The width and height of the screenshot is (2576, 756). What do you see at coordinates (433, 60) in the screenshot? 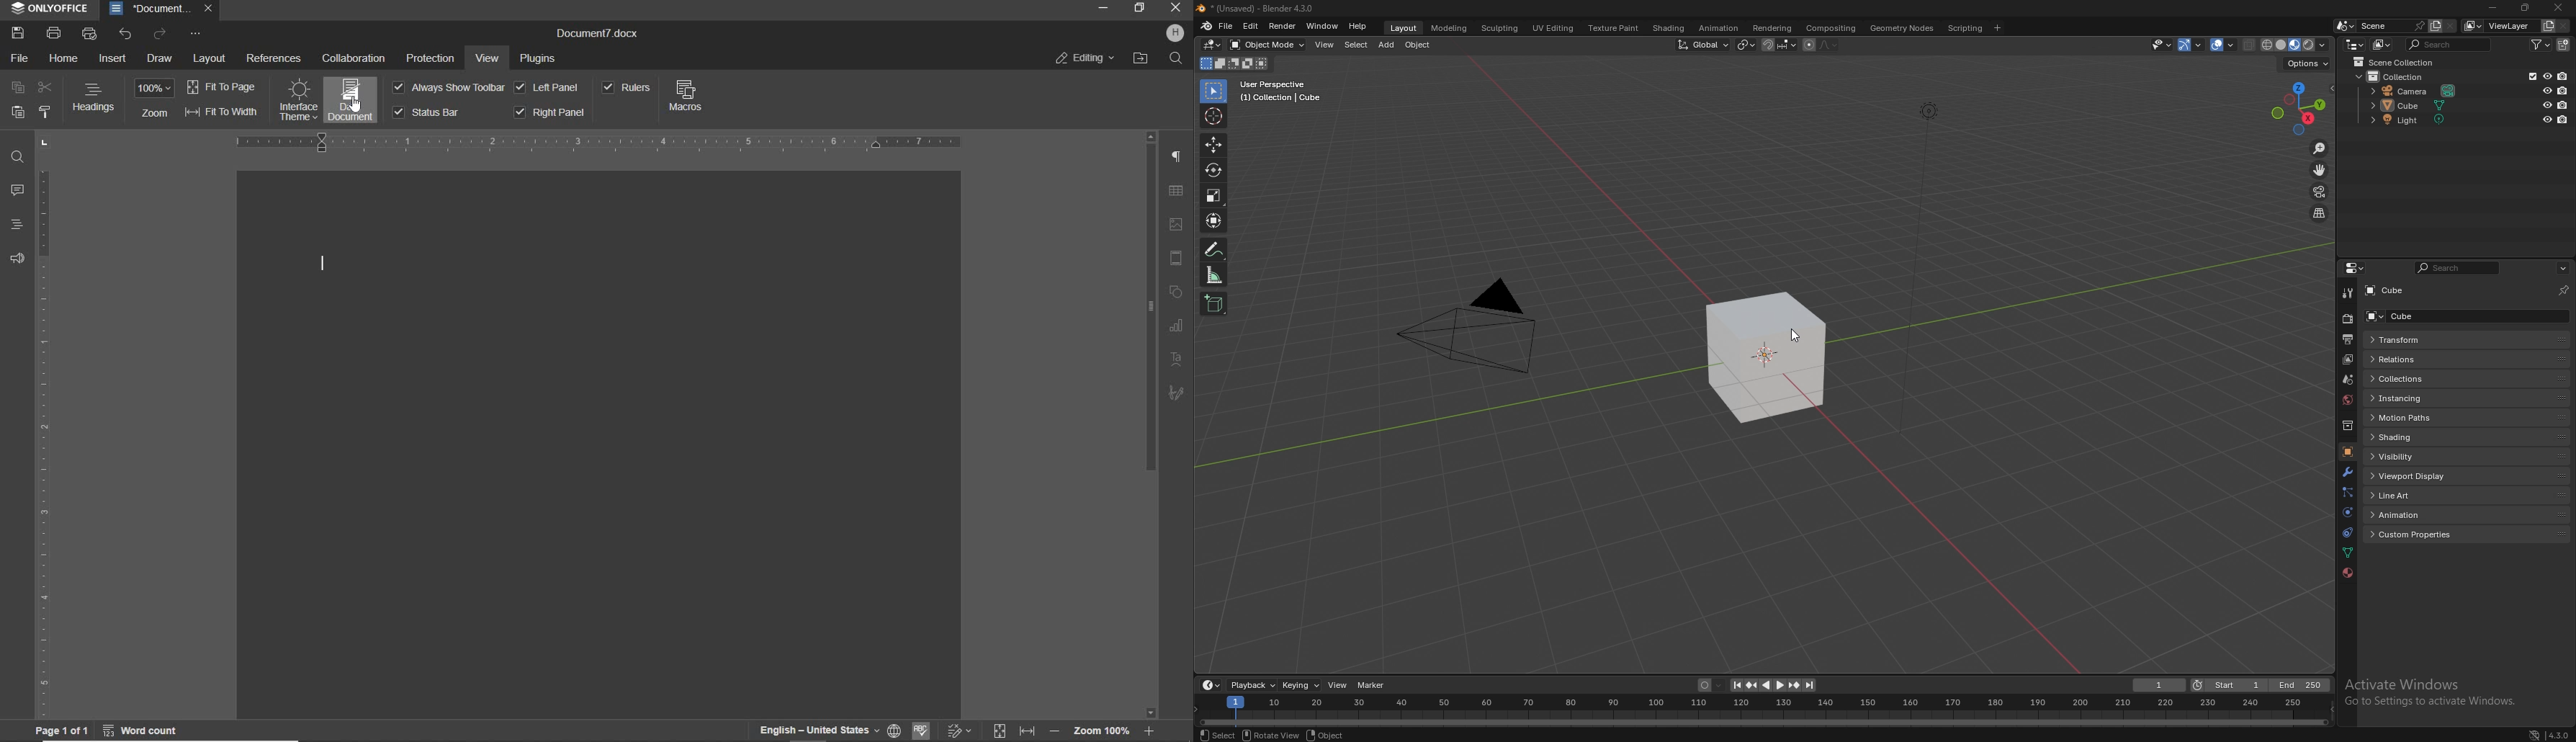
I see `PROTECTION` at bounding box center [433, 60].